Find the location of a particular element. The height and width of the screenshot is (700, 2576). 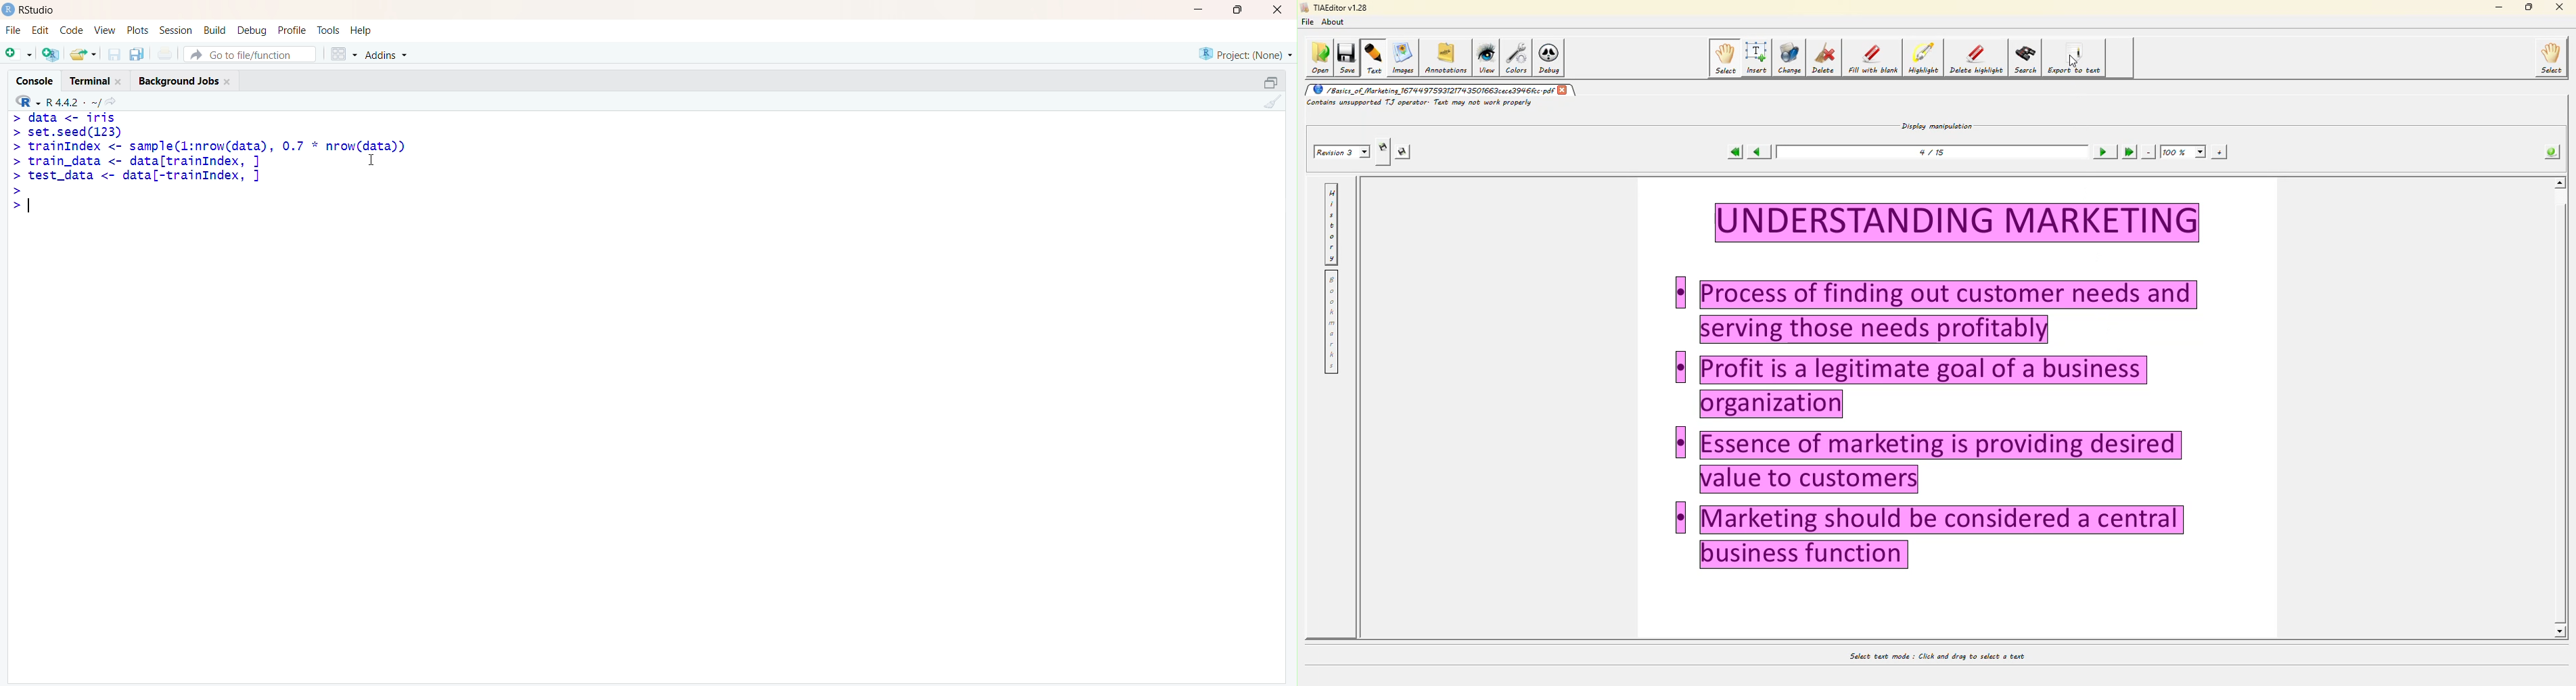

View the current working directory is located at coordinates (117, 100).